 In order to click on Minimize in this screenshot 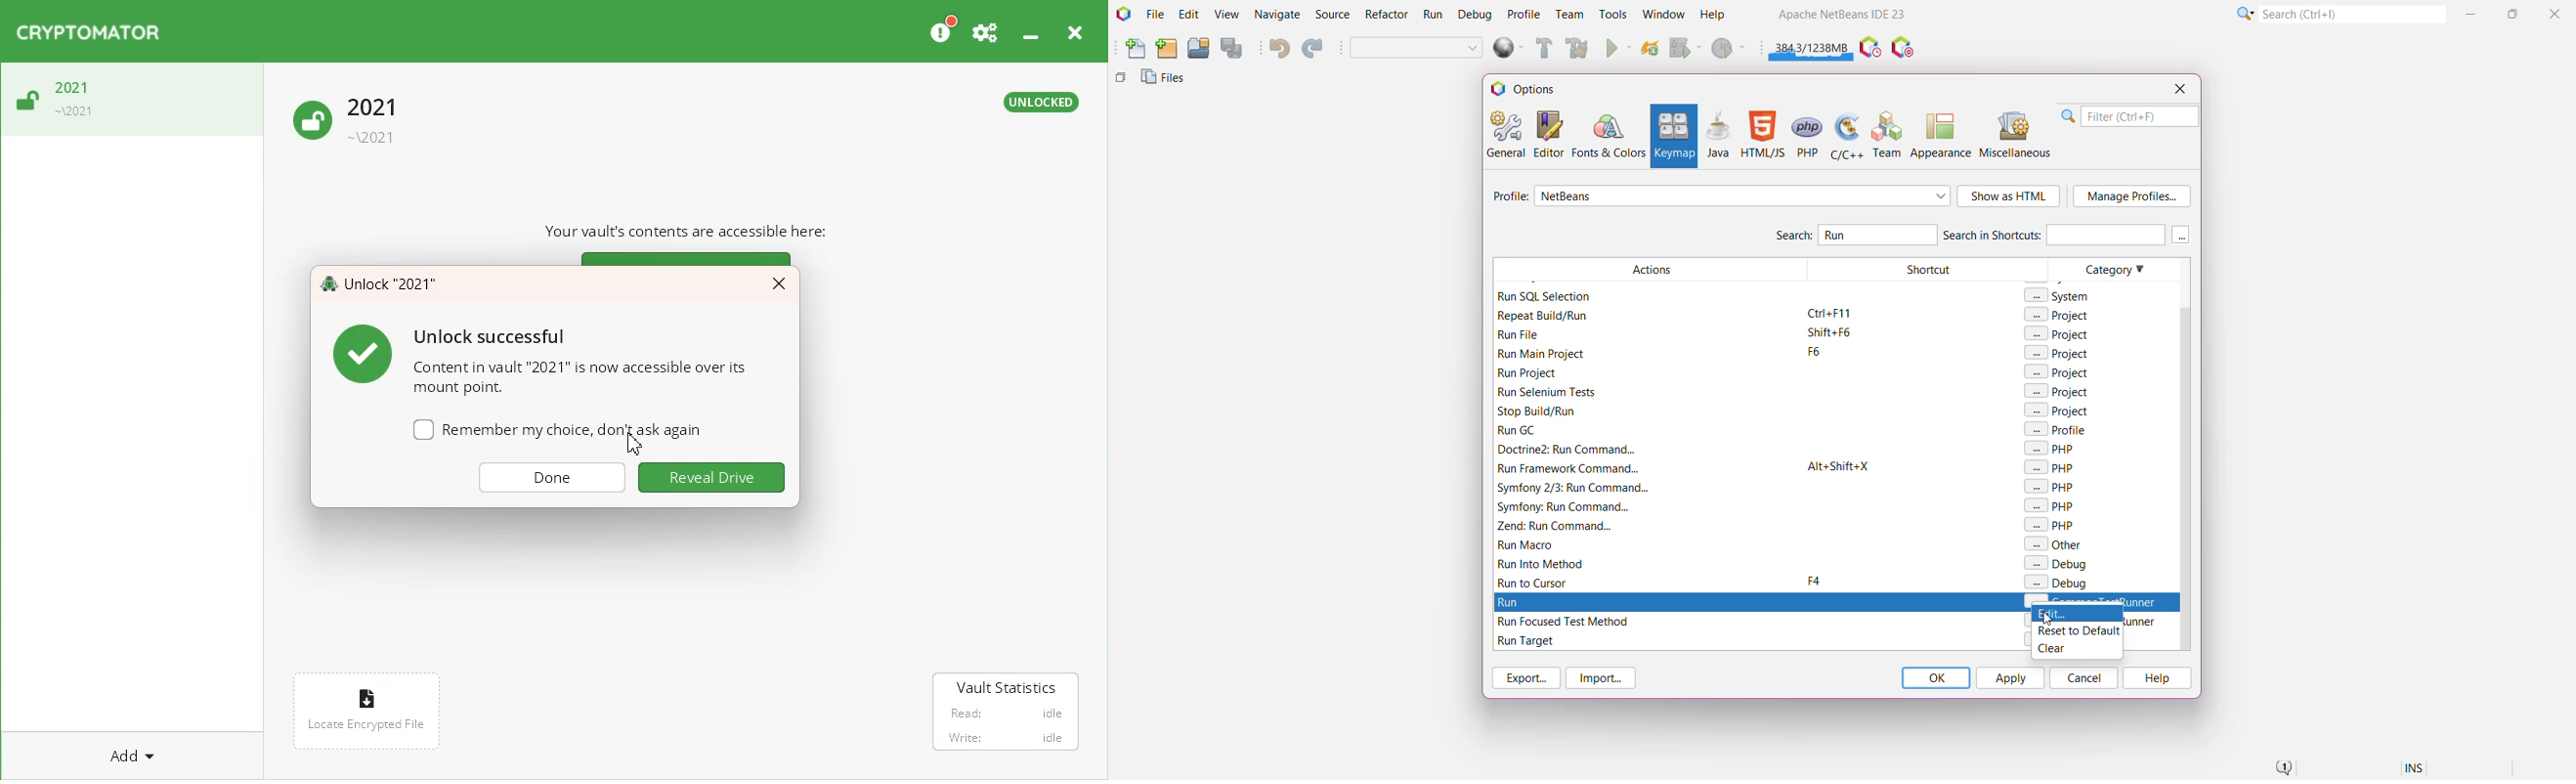, I will do `click(1030, 28)`.